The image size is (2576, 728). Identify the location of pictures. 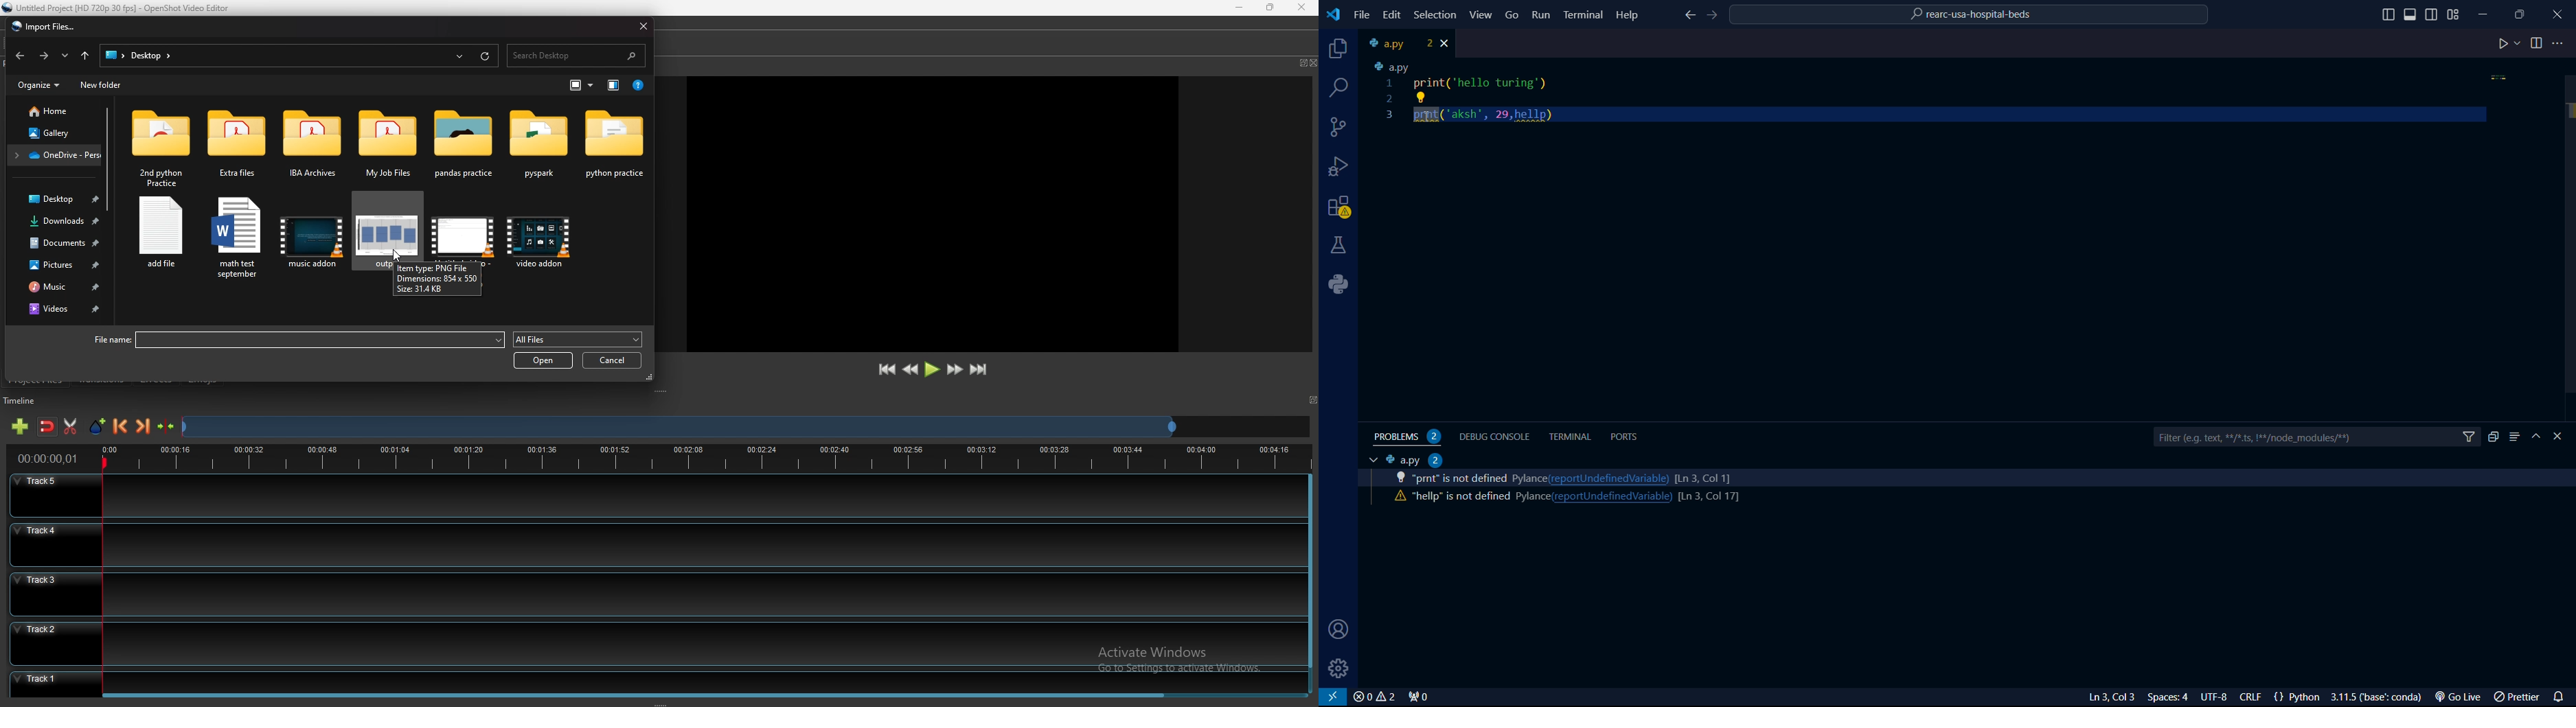
(59, 264).